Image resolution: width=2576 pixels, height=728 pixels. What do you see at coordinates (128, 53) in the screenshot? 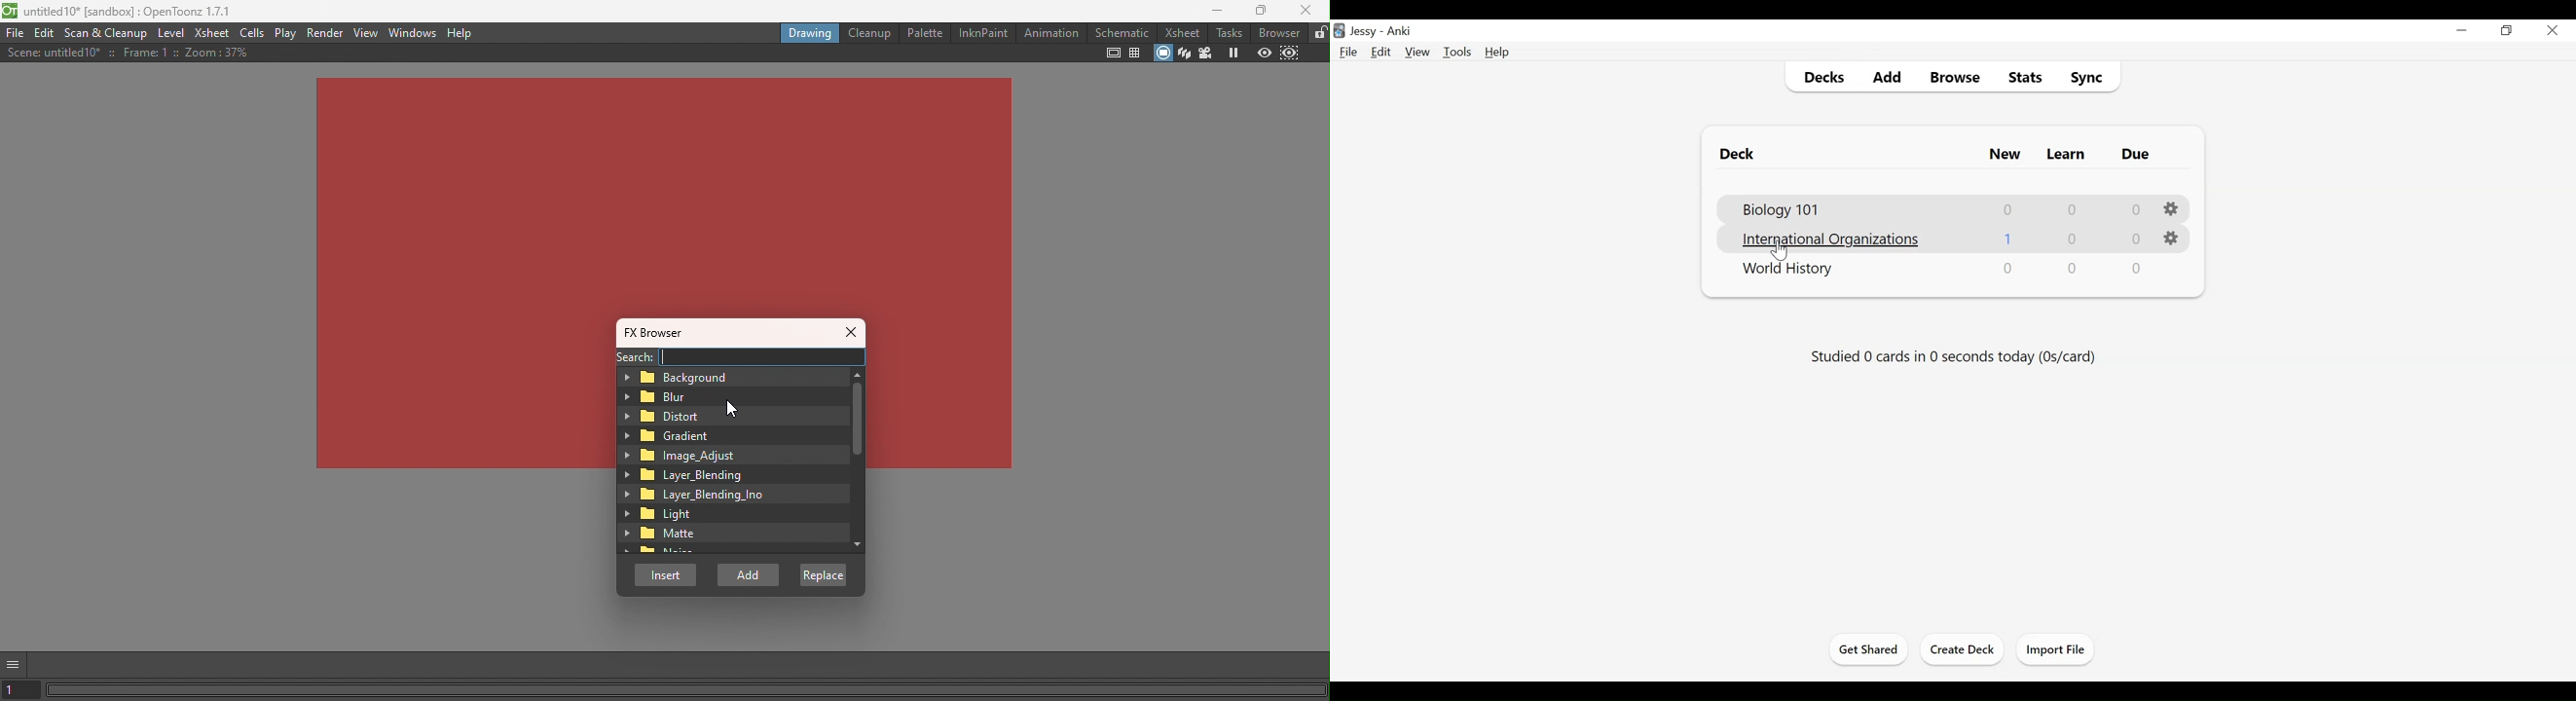
I see `Scene details` at bounding box center [128, 53].